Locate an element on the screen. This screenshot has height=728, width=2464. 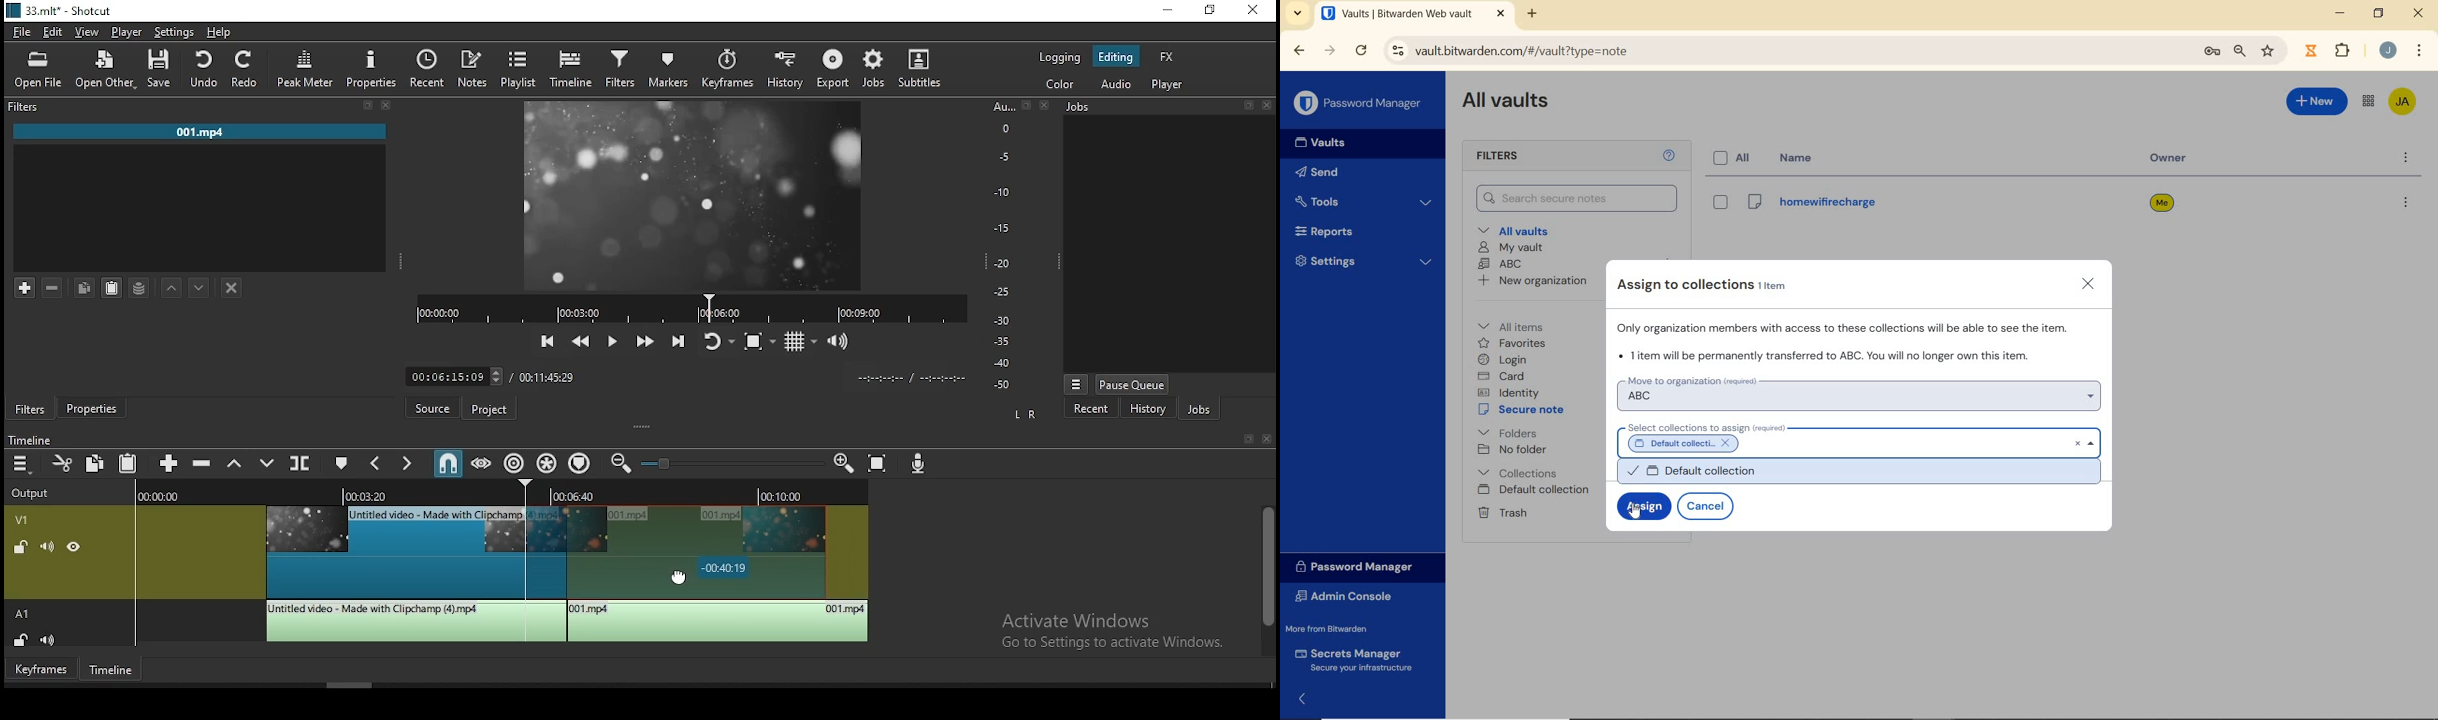
help is located at coordinates (220, 32).